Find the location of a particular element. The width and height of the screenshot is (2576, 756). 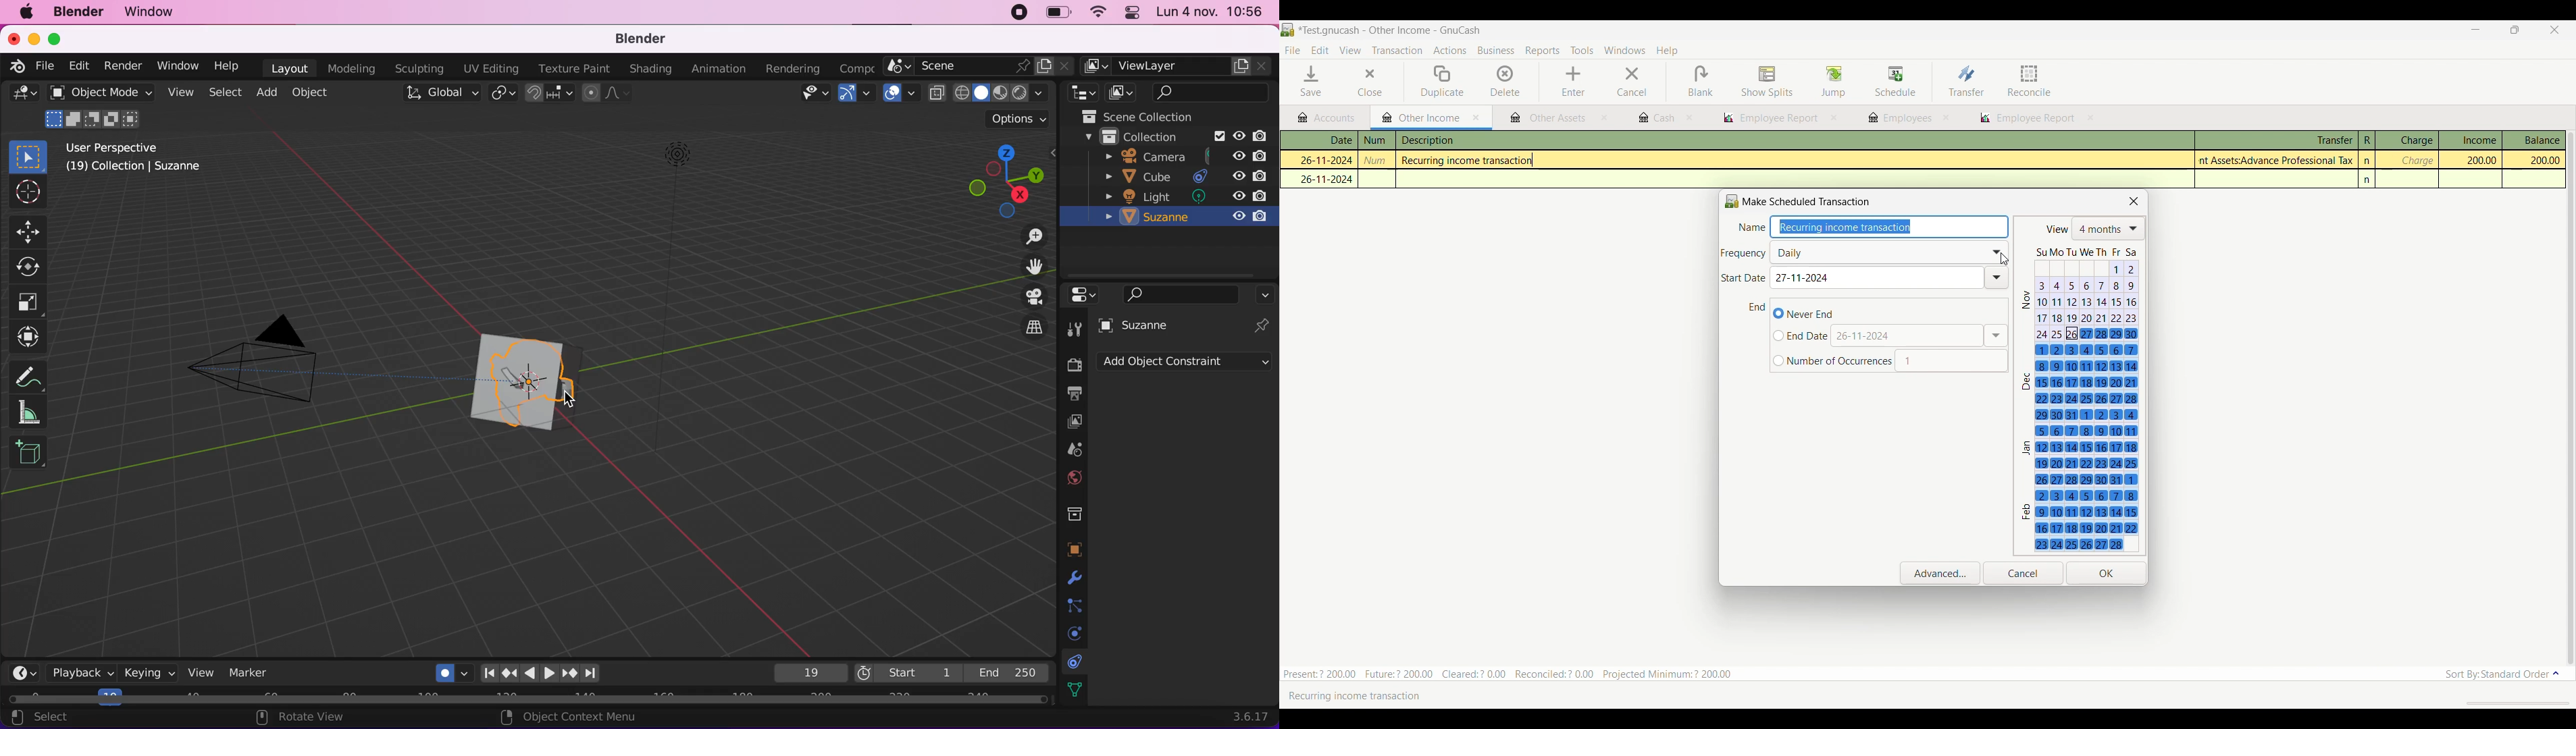

Create a Scheduled Transaction with the current transaction as a template or edit the Scheduled Transaction that current transaction was created by. is located at coordinates (1622, 697).